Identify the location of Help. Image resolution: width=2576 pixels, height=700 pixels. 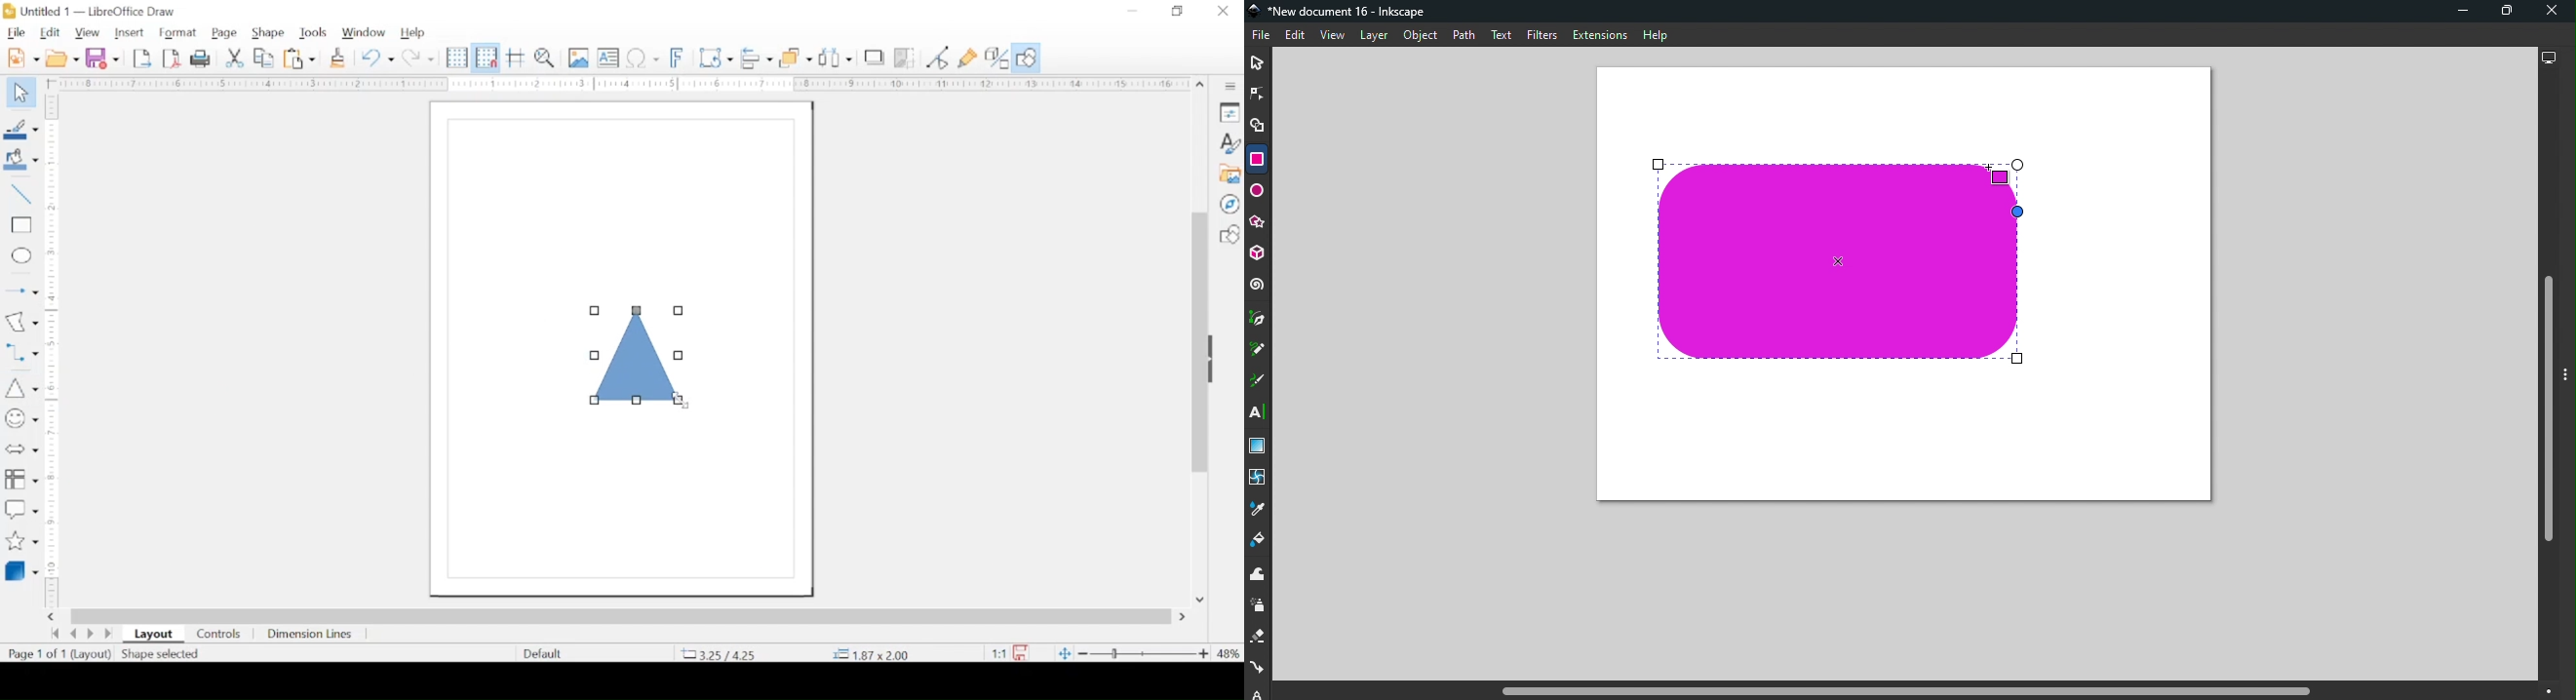
(1656, 35).